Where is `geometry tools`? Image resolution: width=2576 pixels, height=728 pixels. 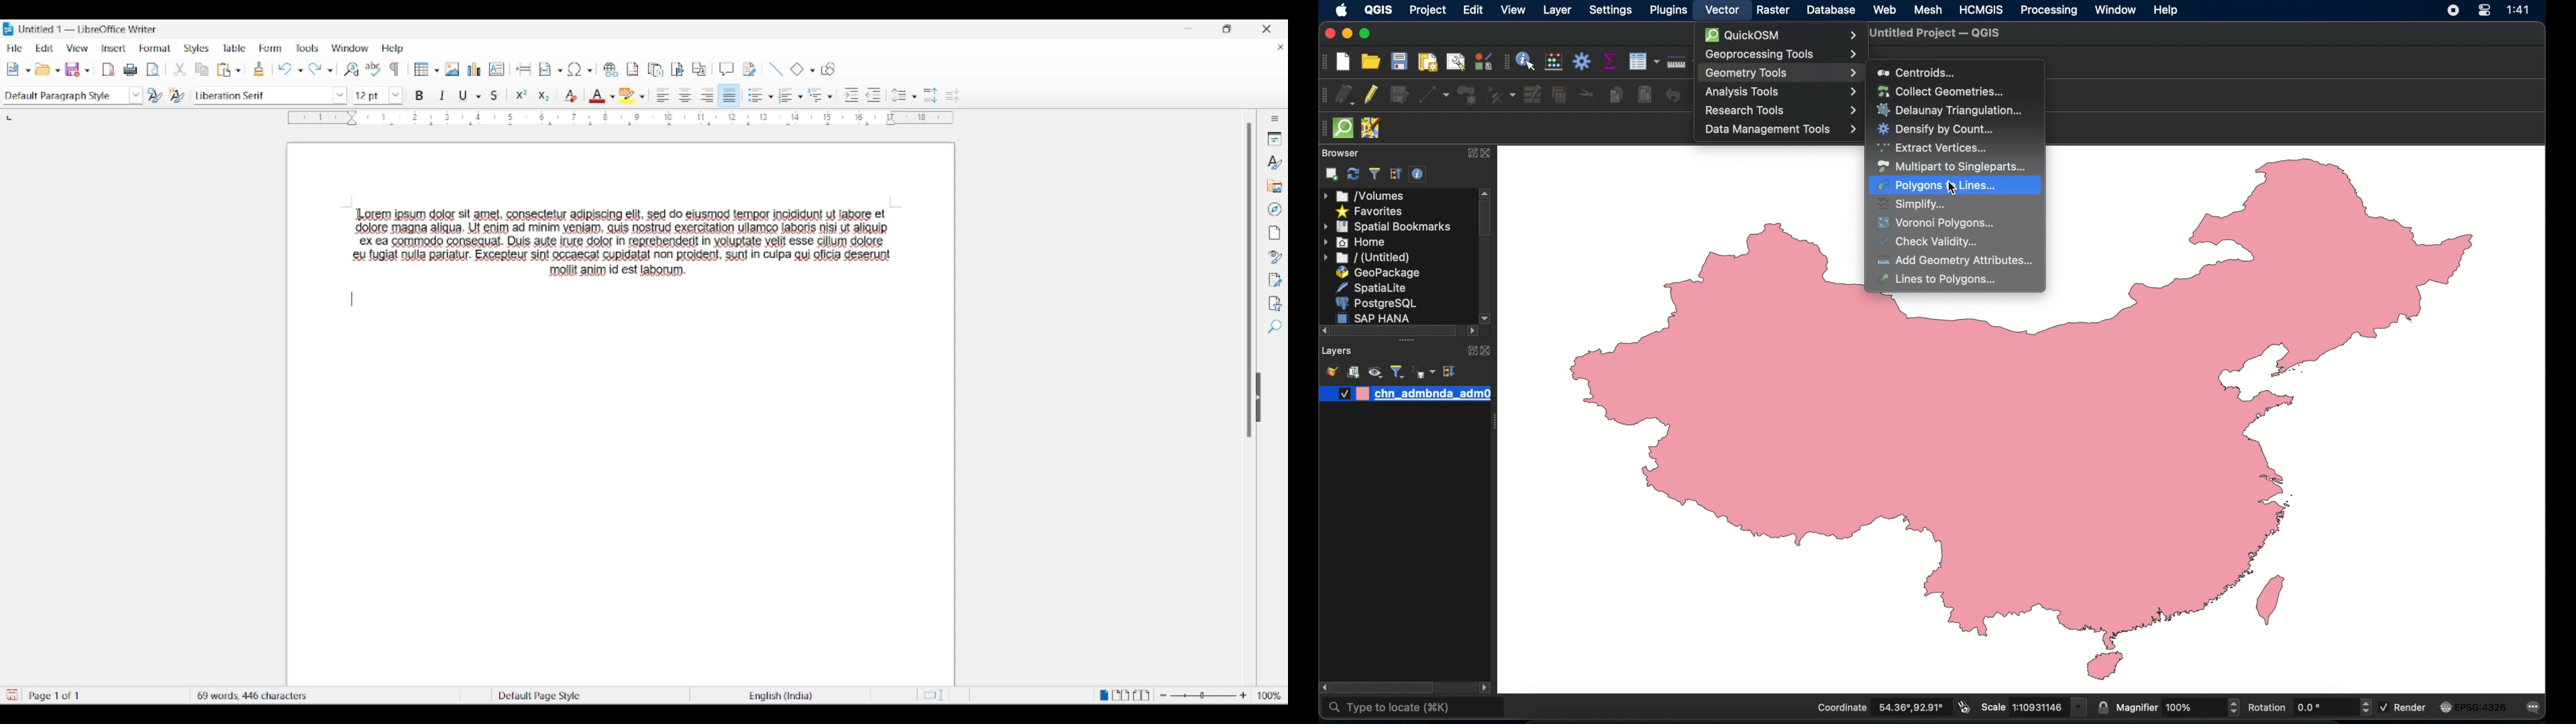 geometry tools is located at coordinates (1780, 72).